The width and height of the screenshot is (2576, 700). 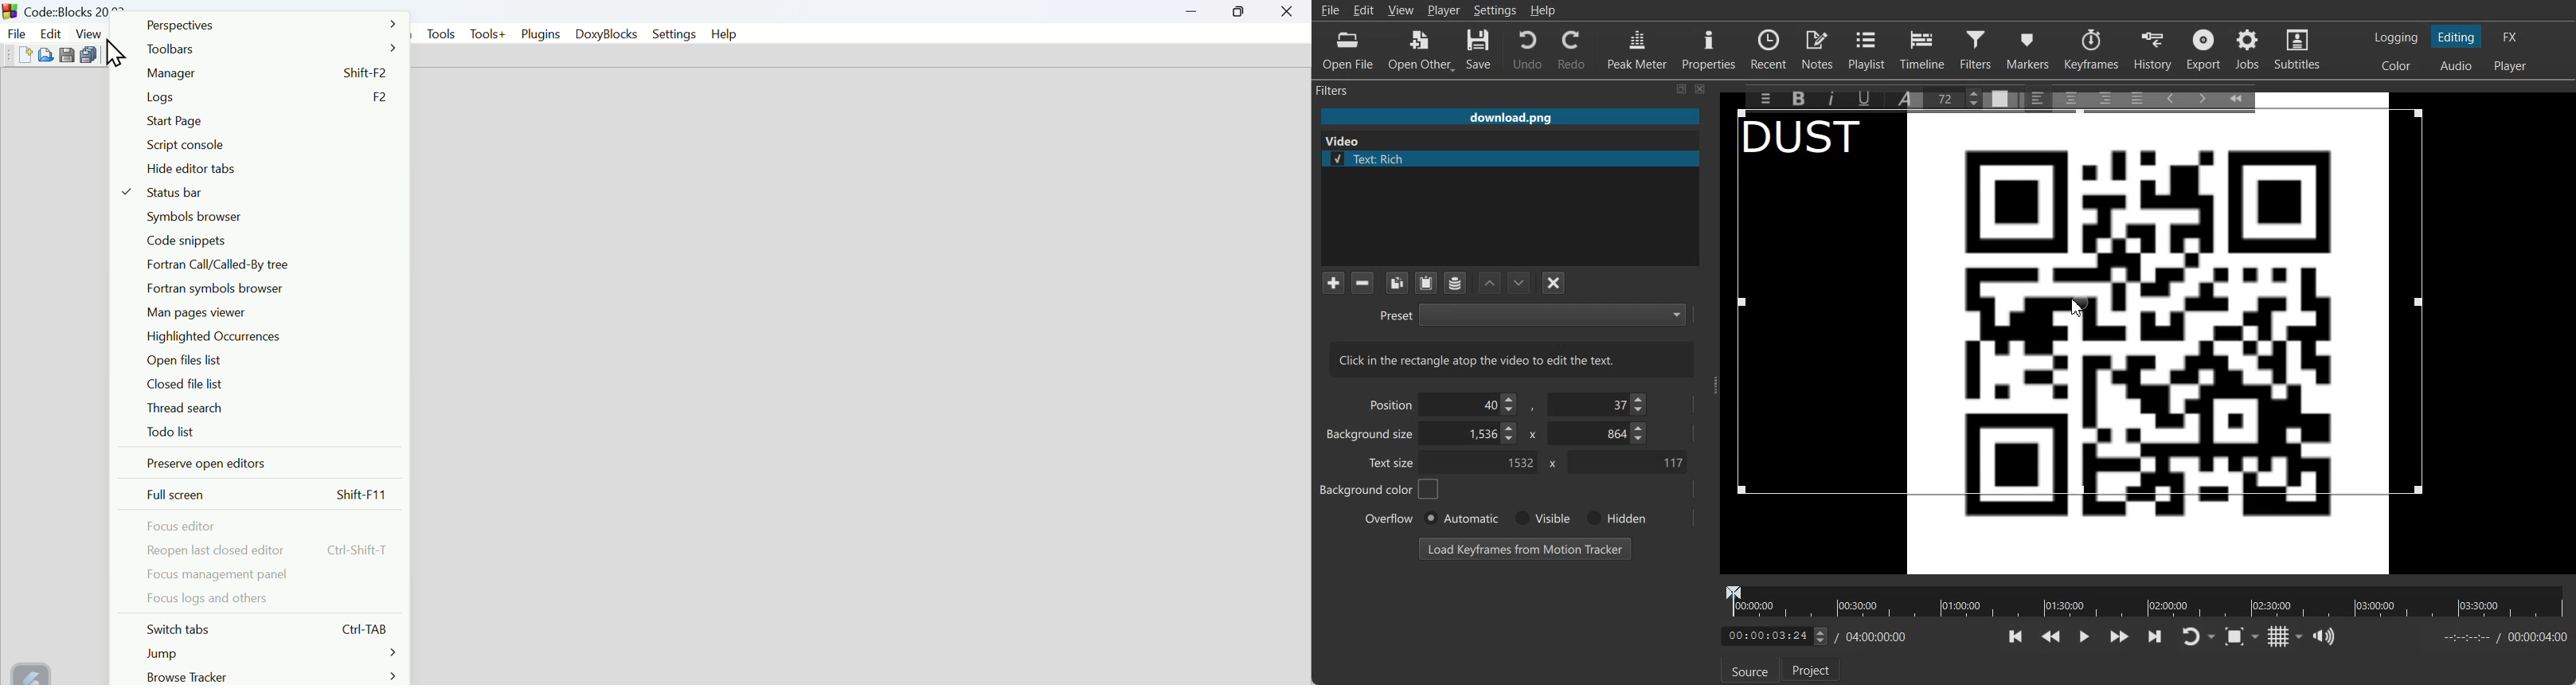 I want to click on Peak Meter, so click(x=1638, y=49).